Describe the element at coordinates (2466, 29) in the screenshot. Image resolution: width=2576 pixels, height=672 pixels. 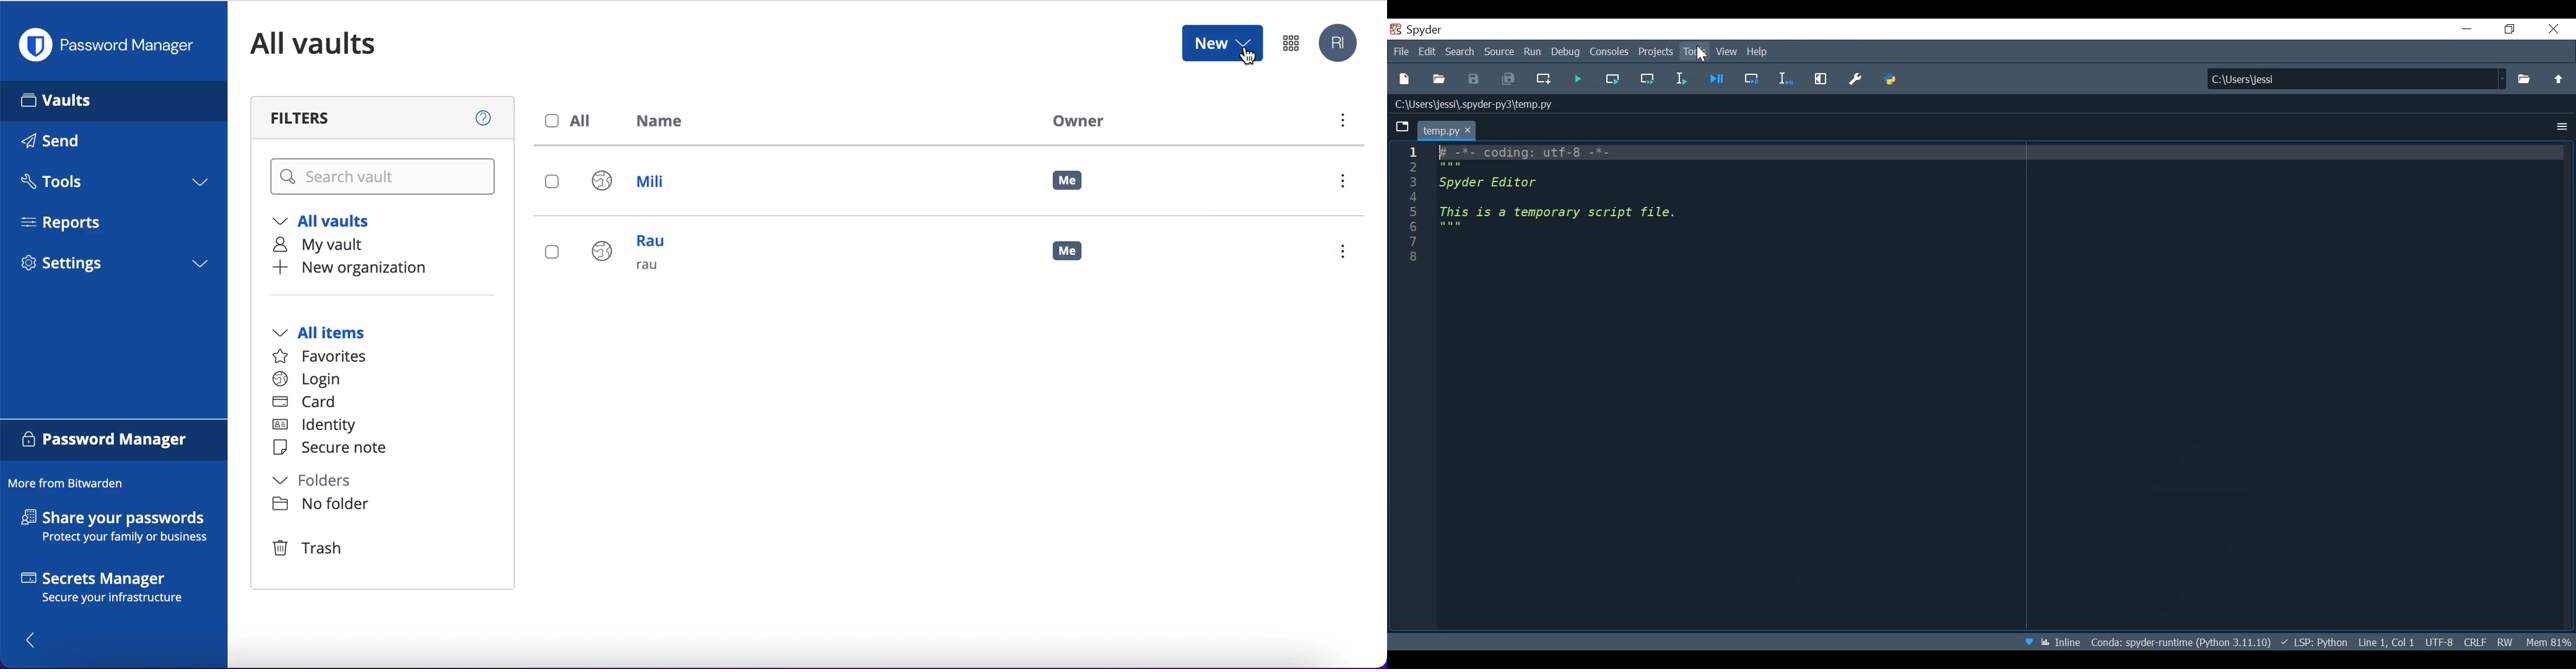
I see `Minimize` at that location.